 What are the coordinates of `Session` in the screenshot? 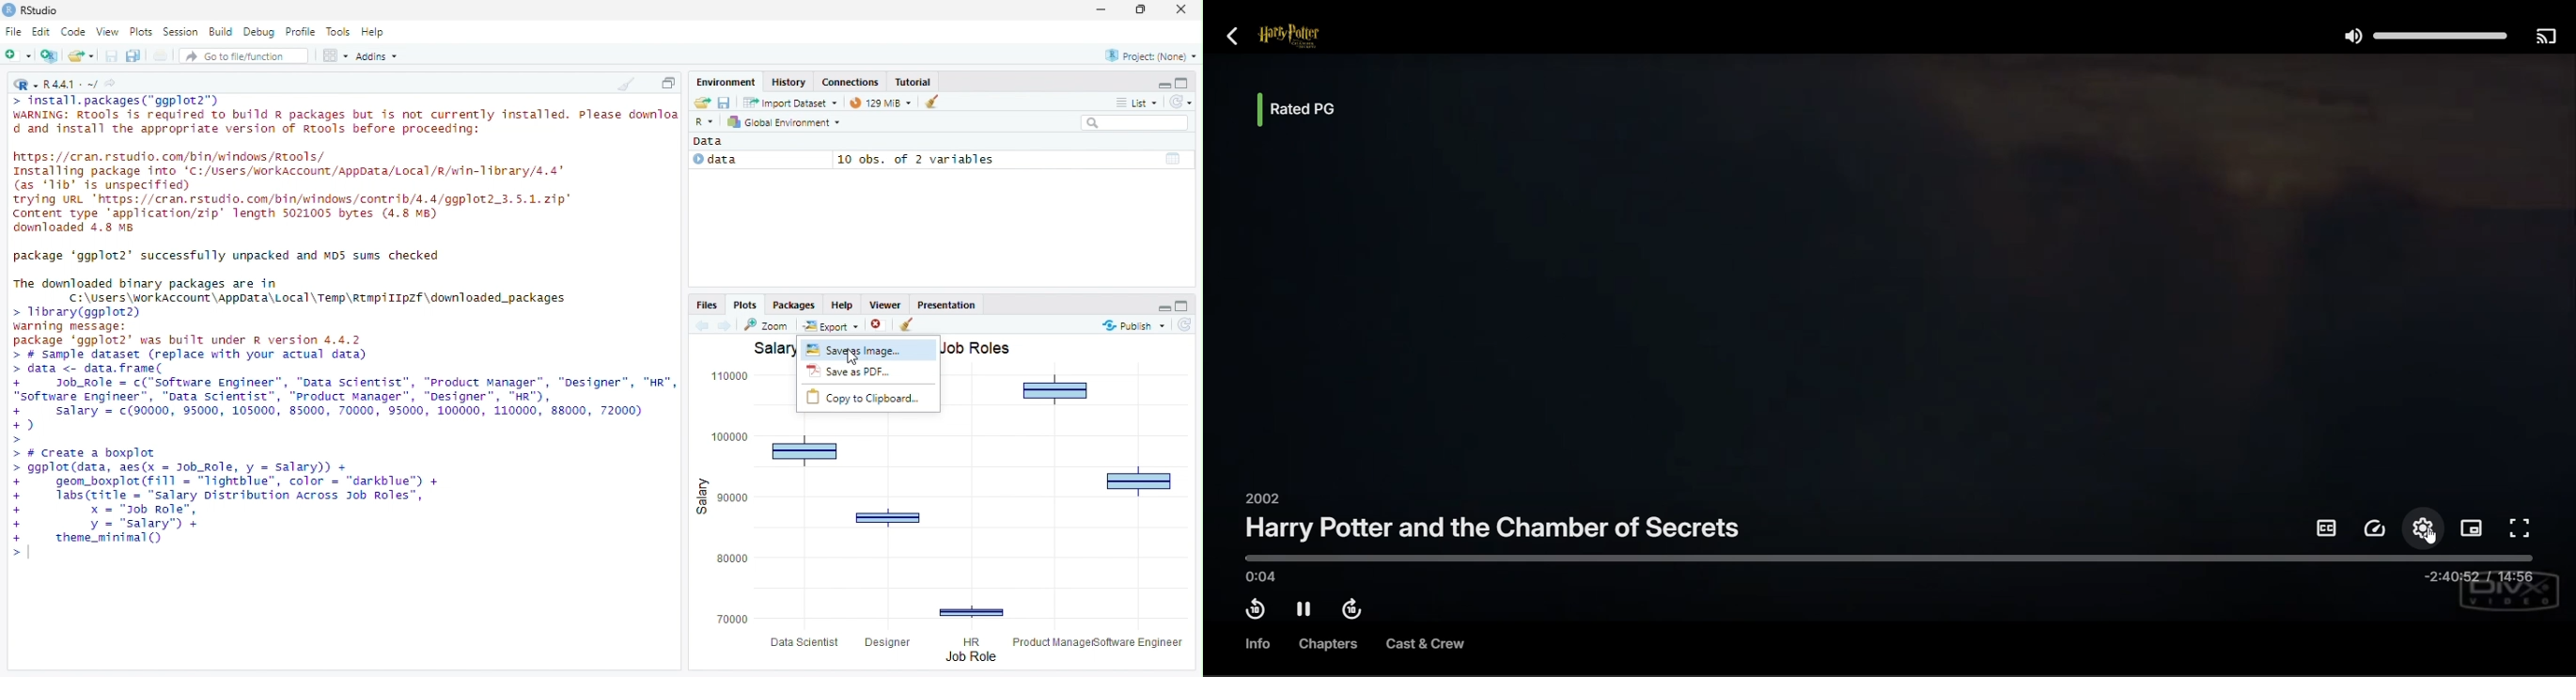 It's located at (181, 33).